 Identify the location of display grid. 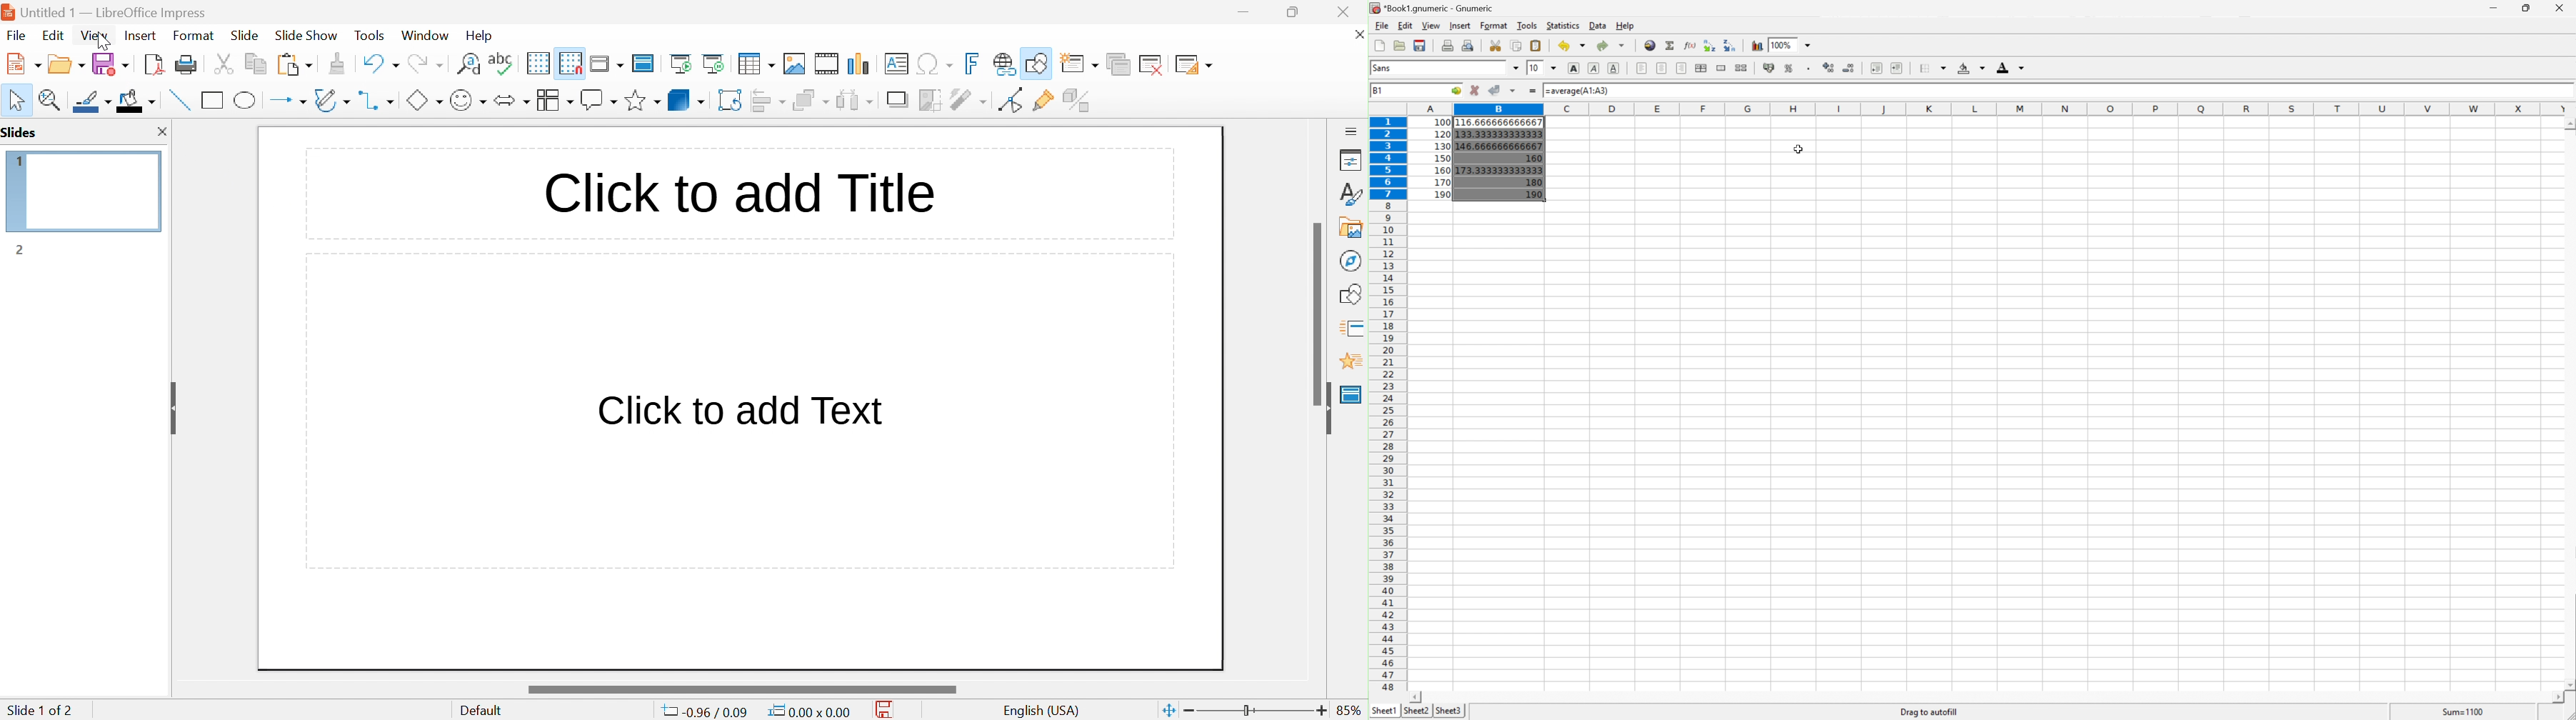
(537, 63).